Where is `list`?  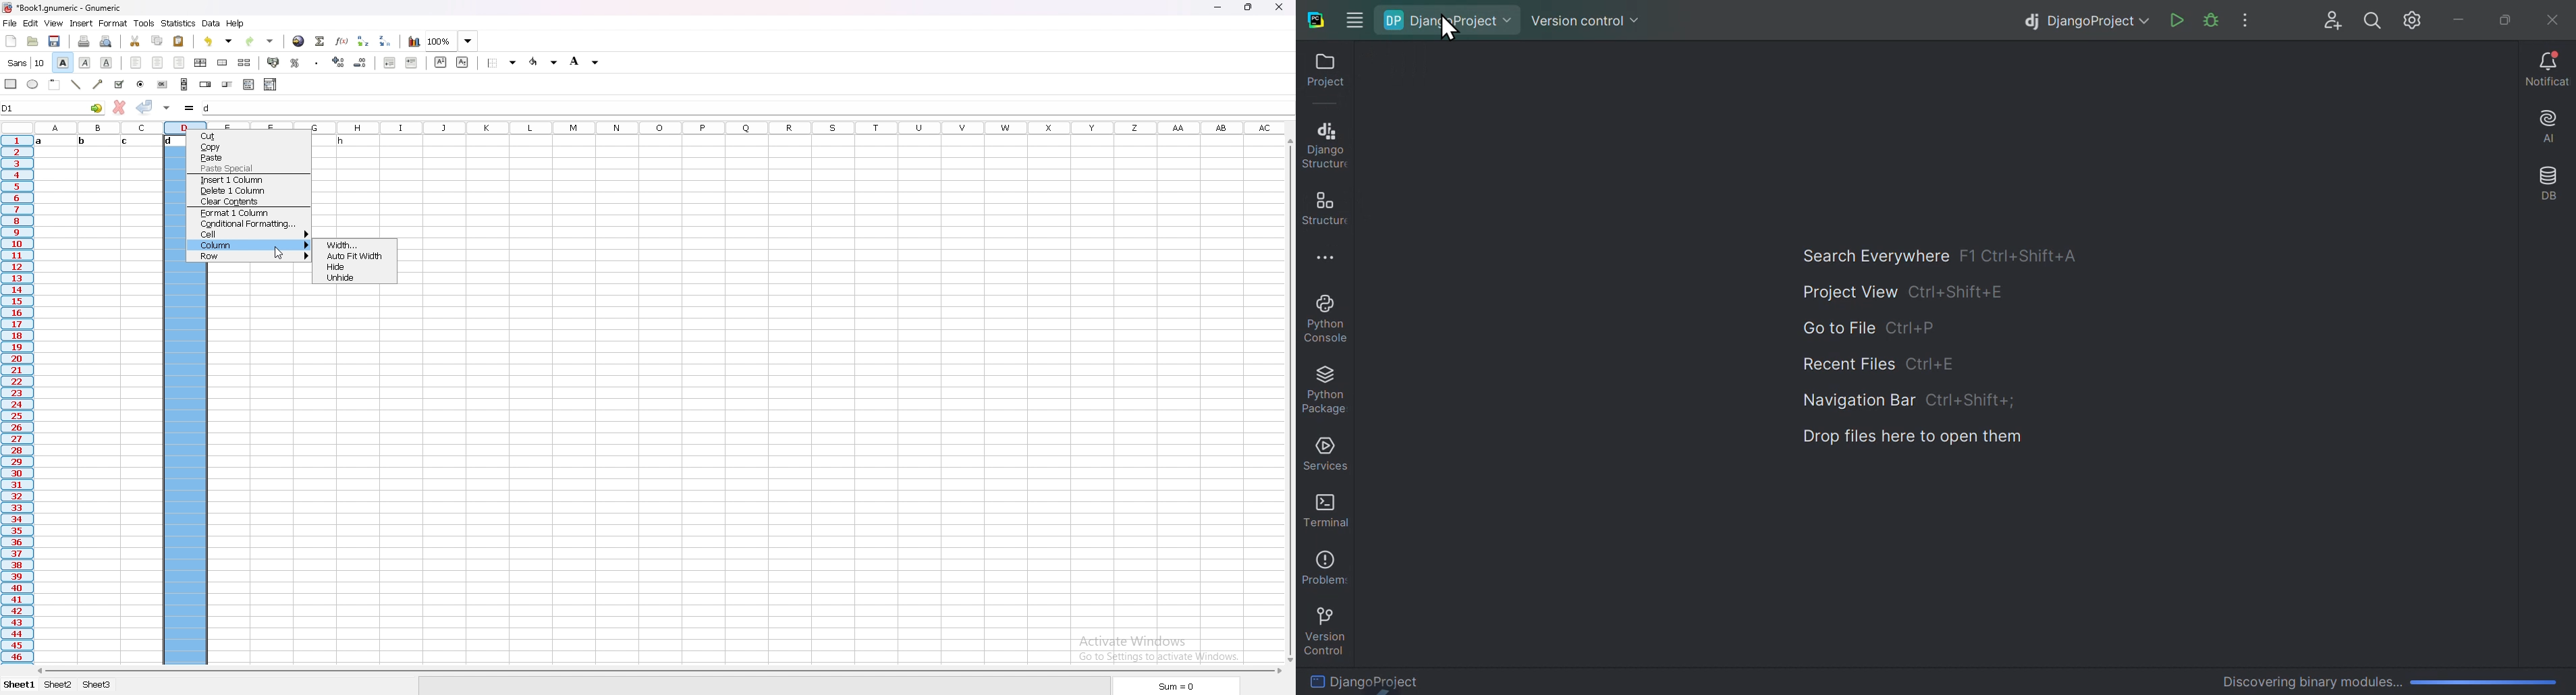
list is located at coordinates (249, 84).